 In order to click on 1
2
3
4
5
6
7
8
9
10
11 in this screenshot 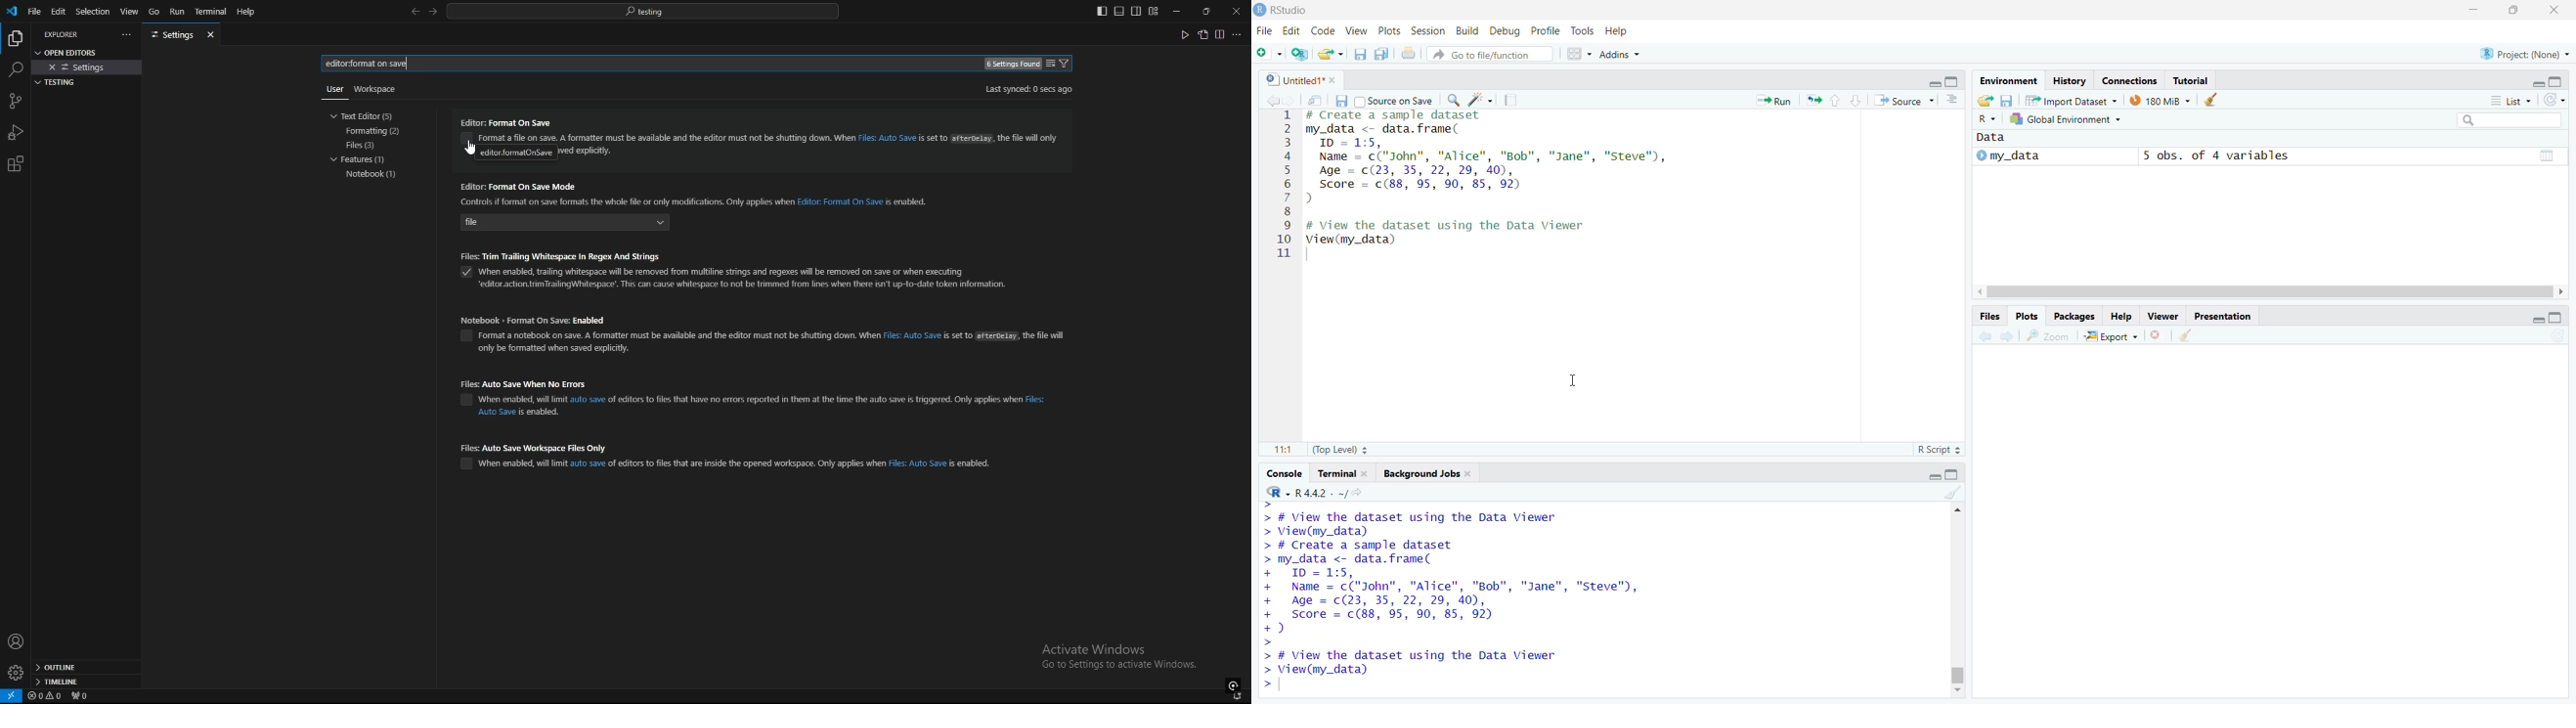, I will do `click(1289, 186)`.